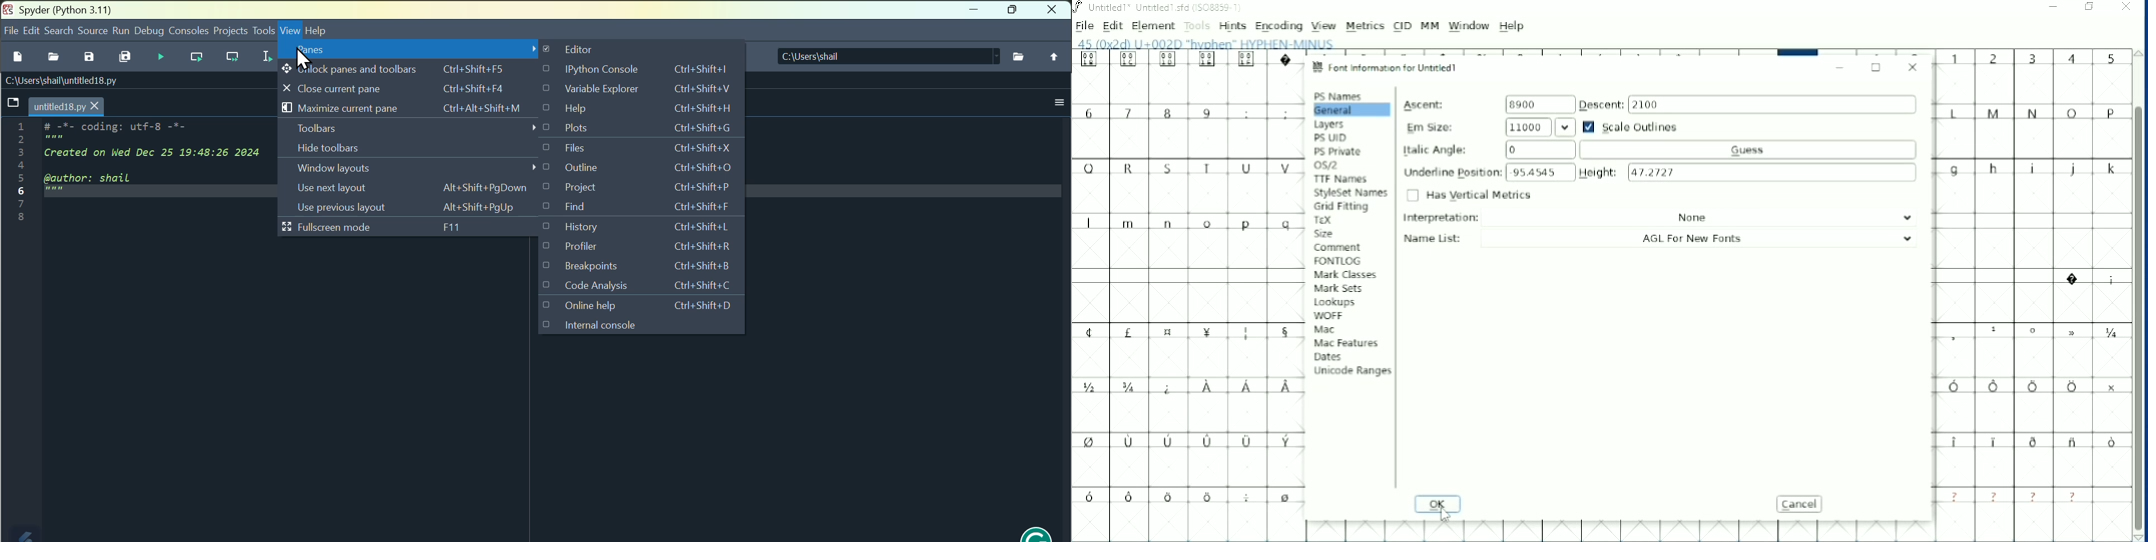  What do you see at coordinates (150, 30) in the screenshot?
I see `Debug` at bounding box center [150, 30].